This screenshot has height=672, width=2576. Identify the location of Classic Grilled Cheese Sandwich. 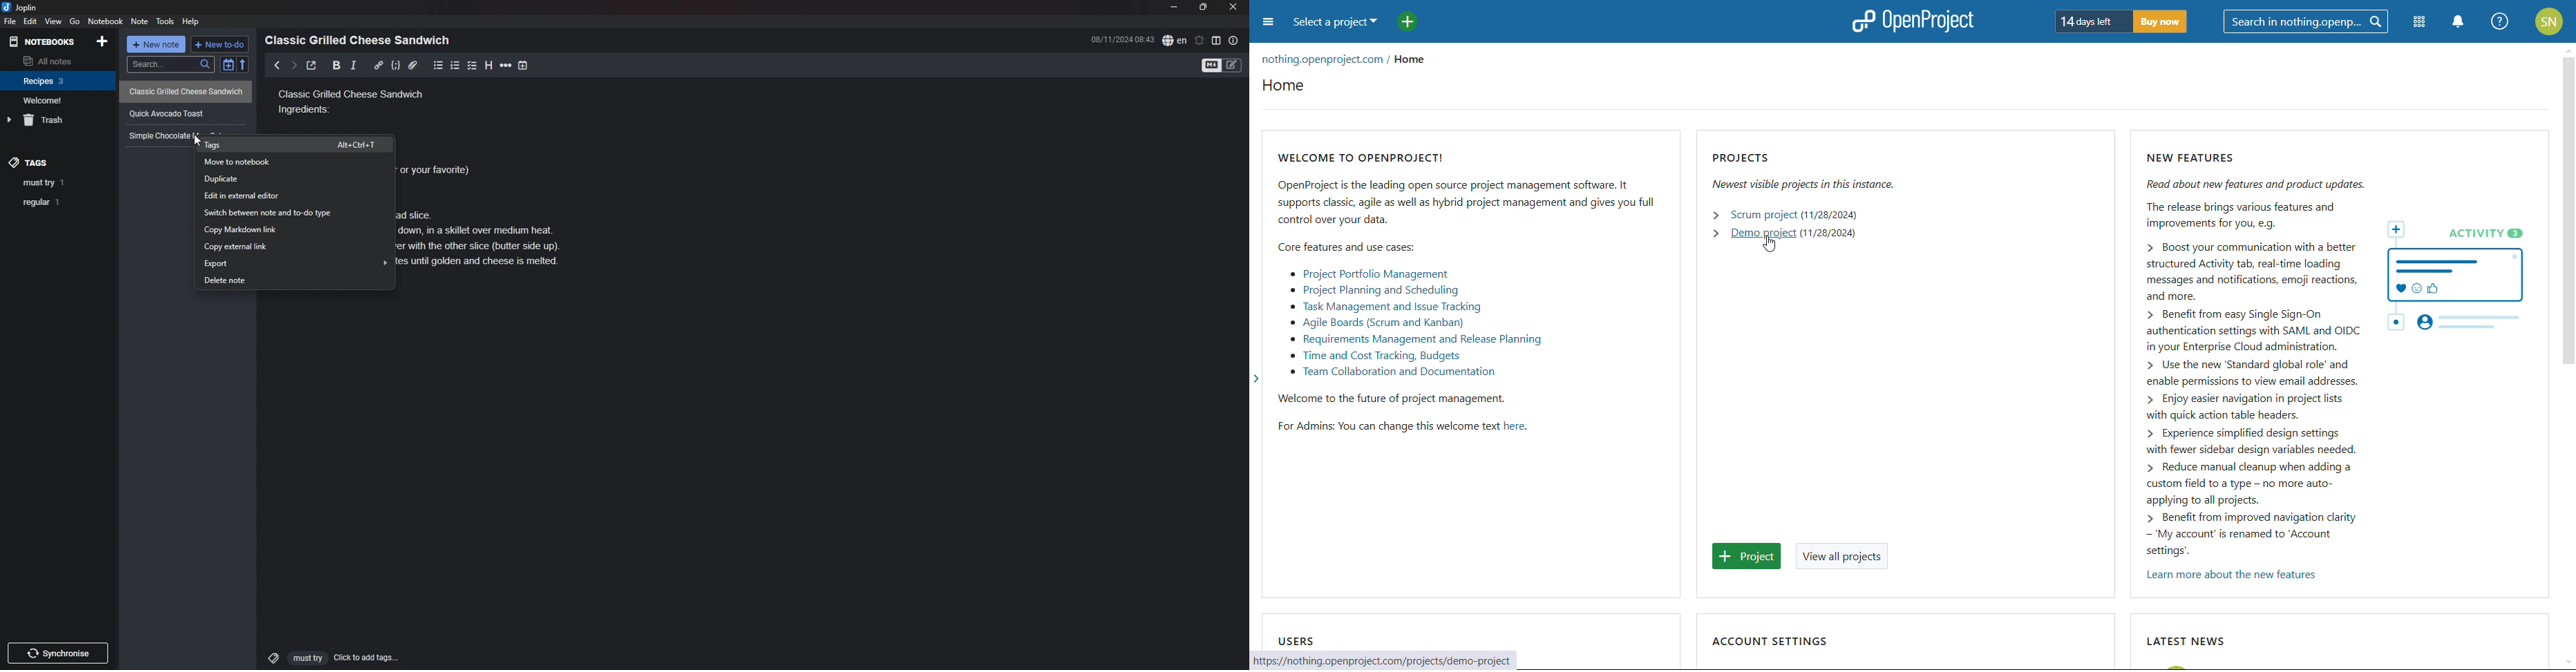
(187, 90).